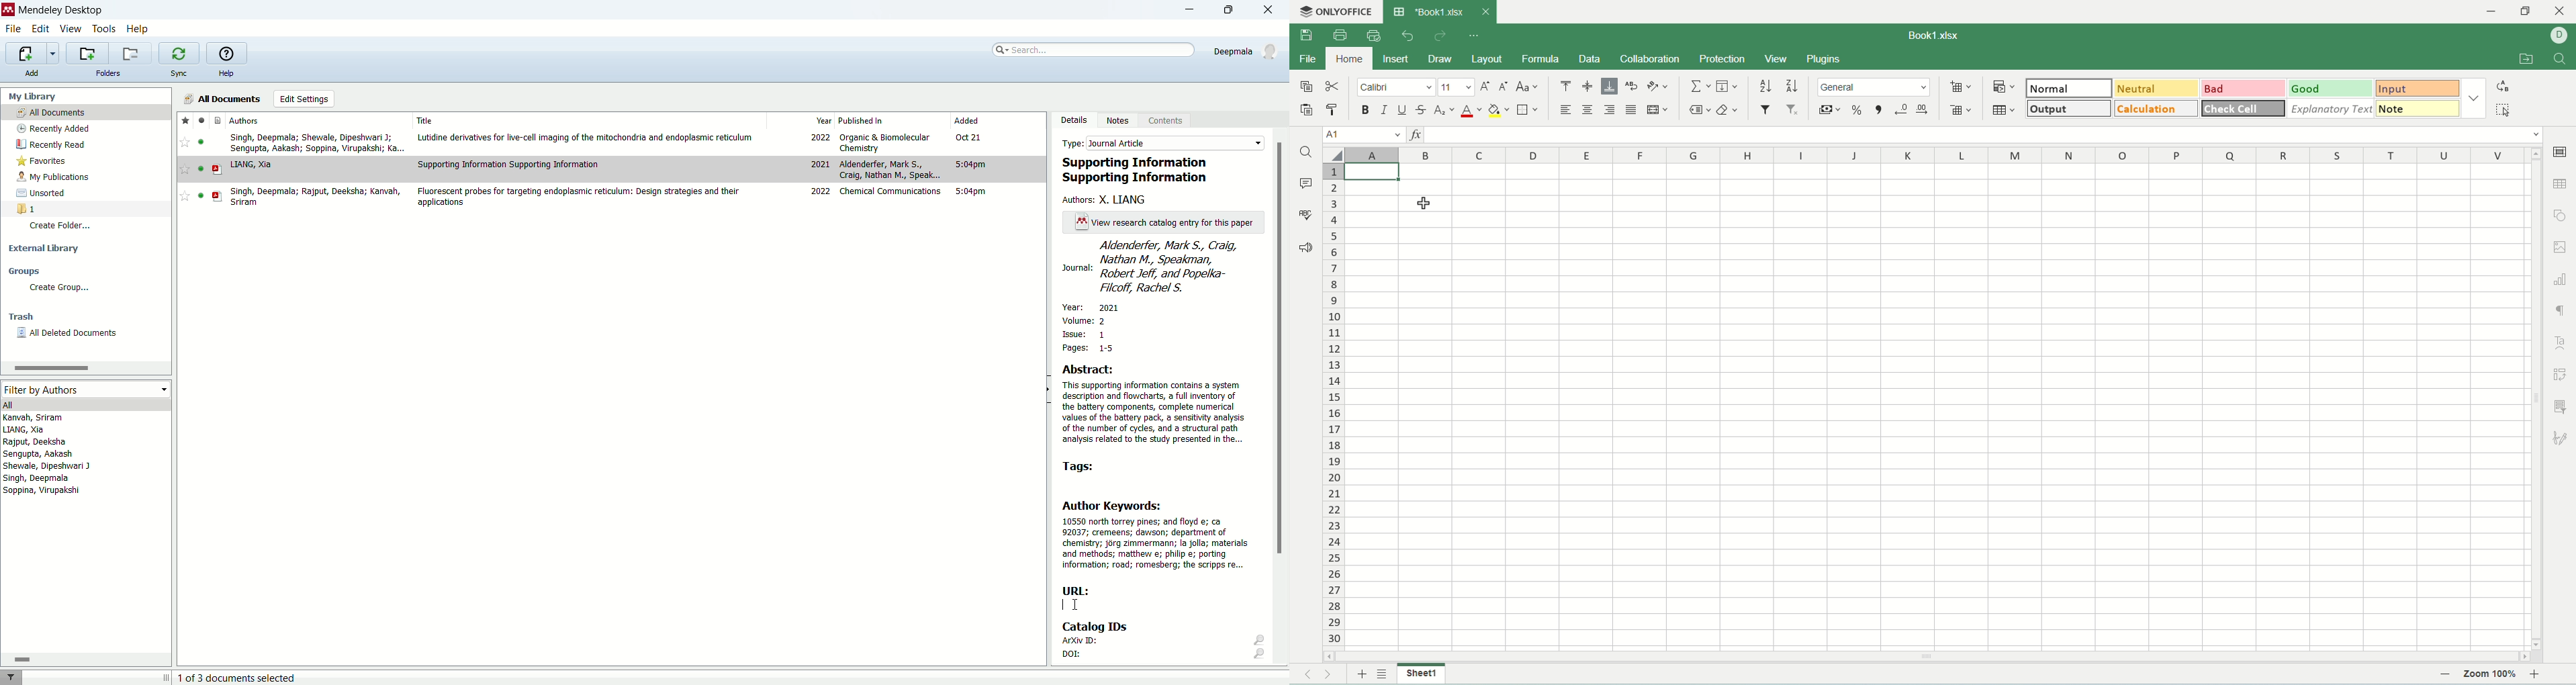  I want to click on year: 2021, so click(1098, 306).